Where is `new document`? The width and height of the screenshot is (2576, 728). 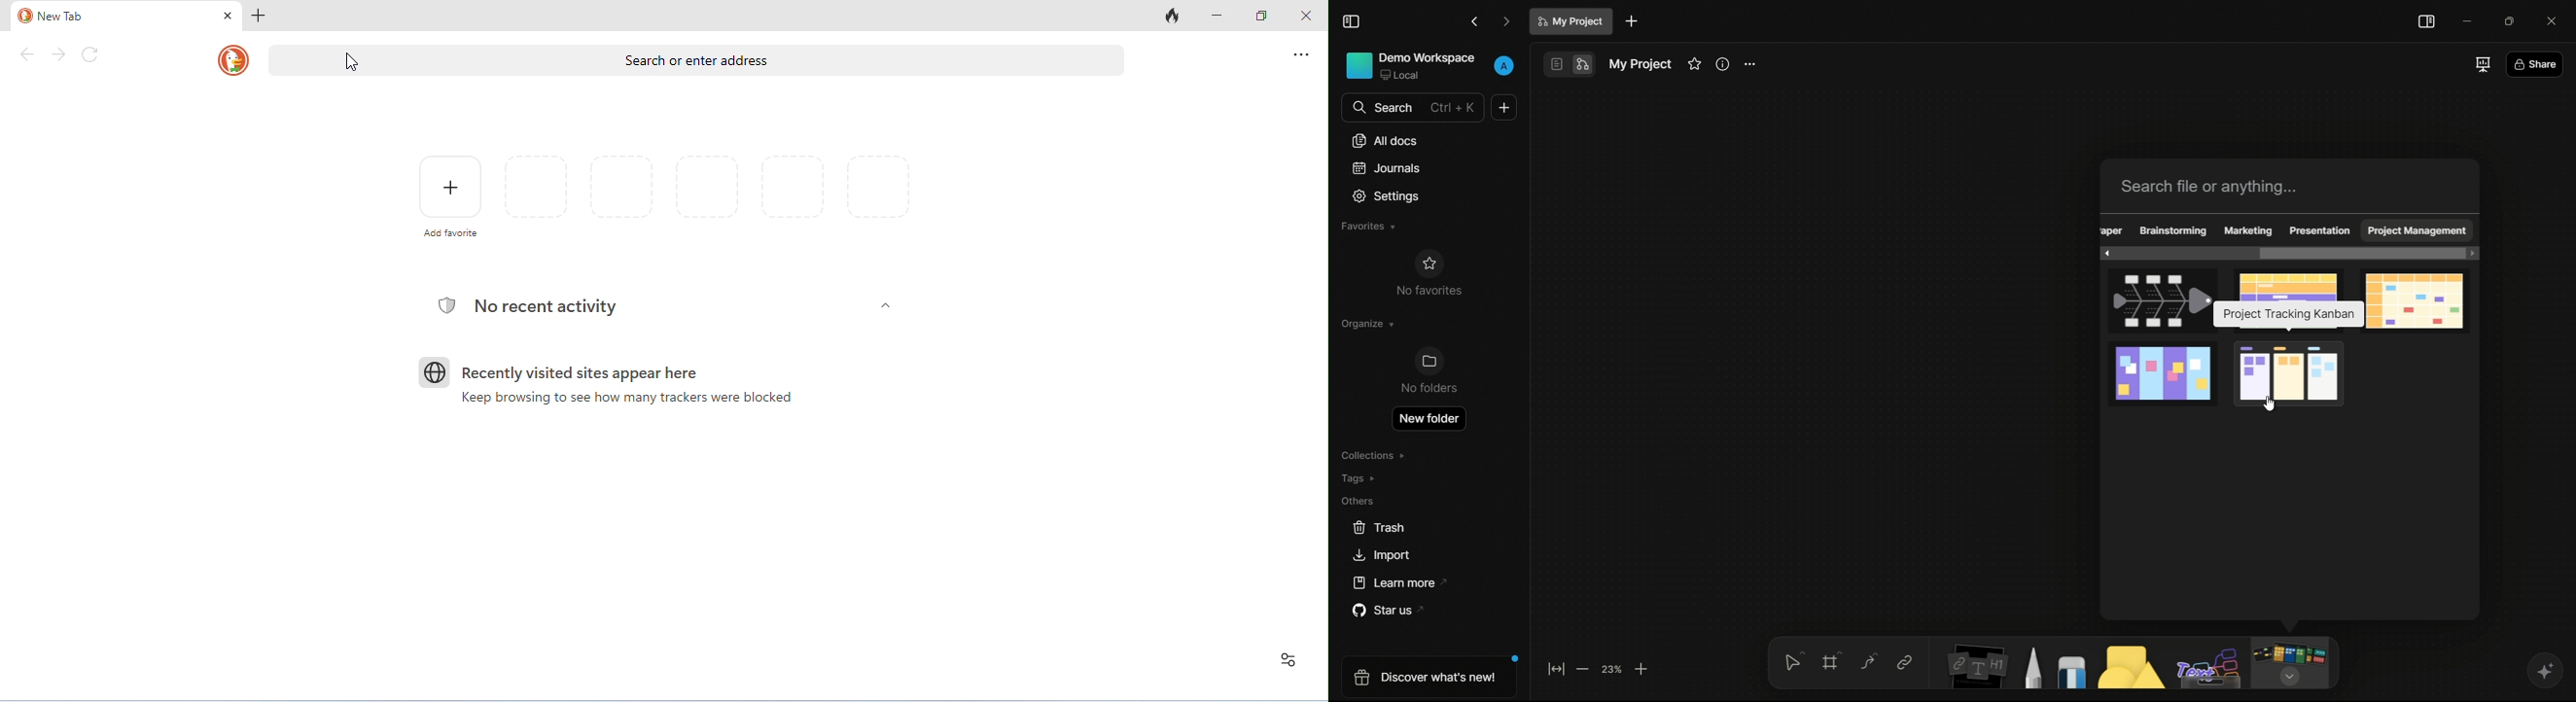
new document is located at coordinates (1504, 107).